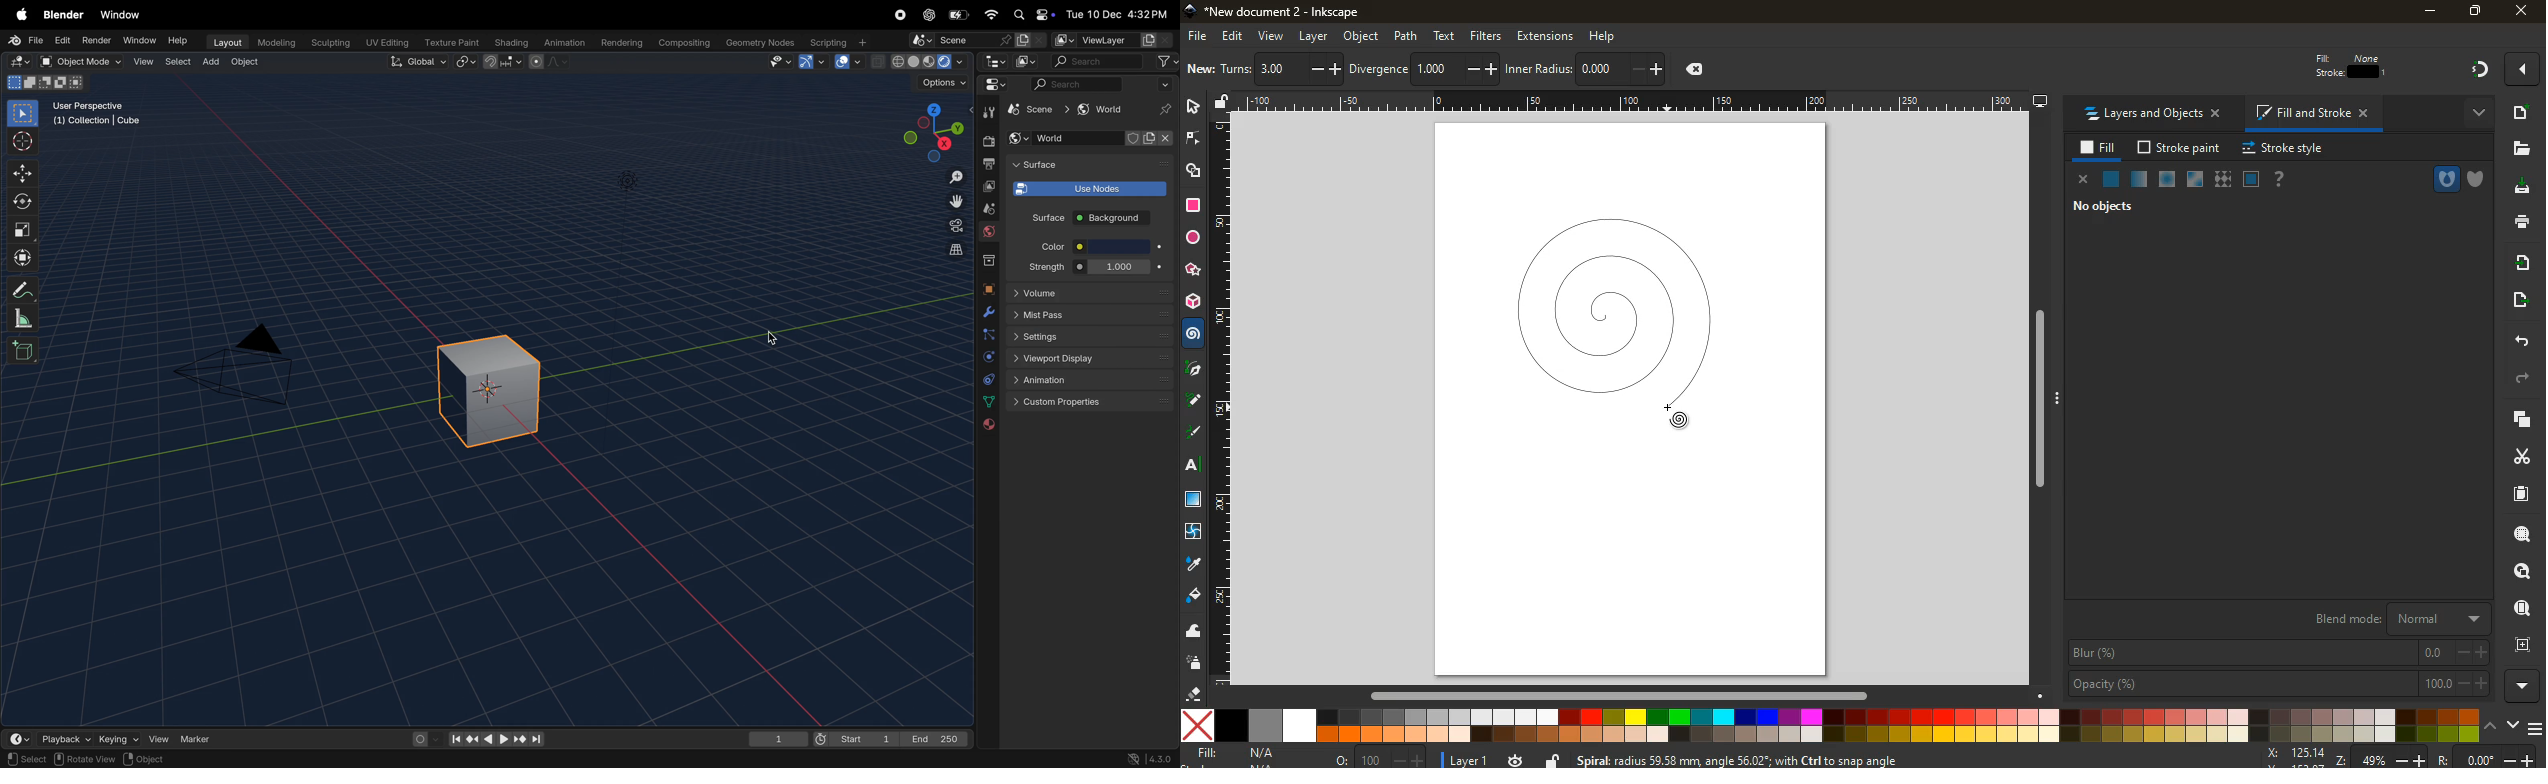  What do you see at coordinates (1618, 698) in the screenshot?
I see `` at bounding box center [1618, 698].